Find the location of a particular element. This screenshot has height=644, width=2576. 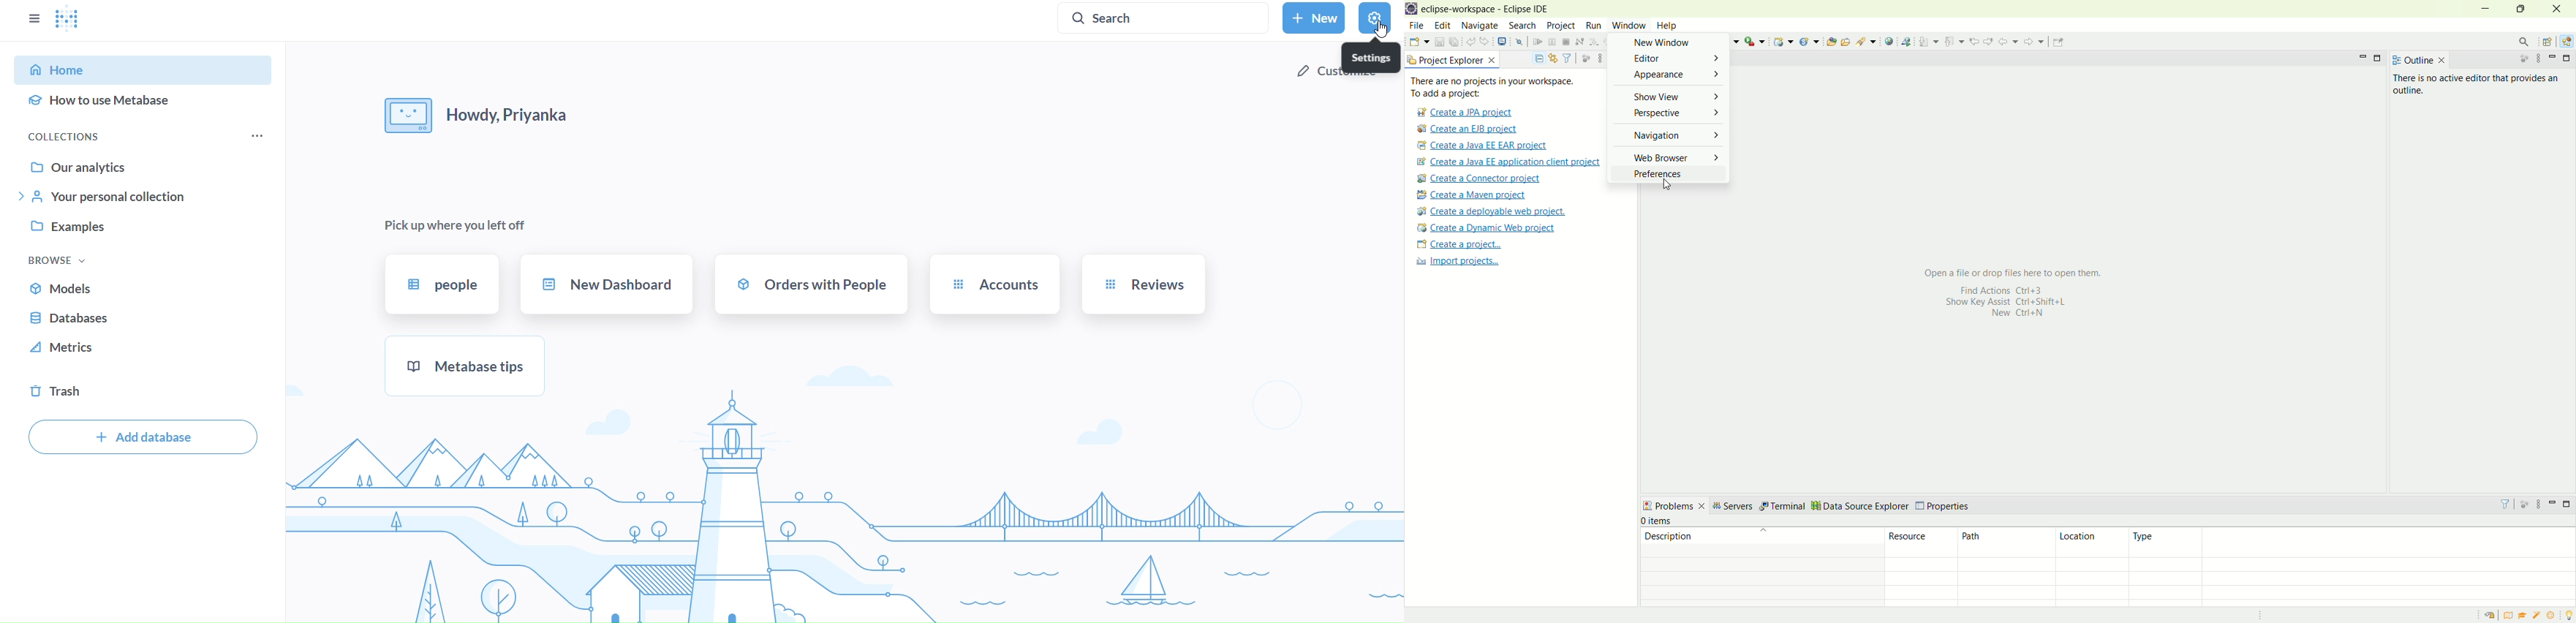

close sidebar is located at coordinates (34, 18).